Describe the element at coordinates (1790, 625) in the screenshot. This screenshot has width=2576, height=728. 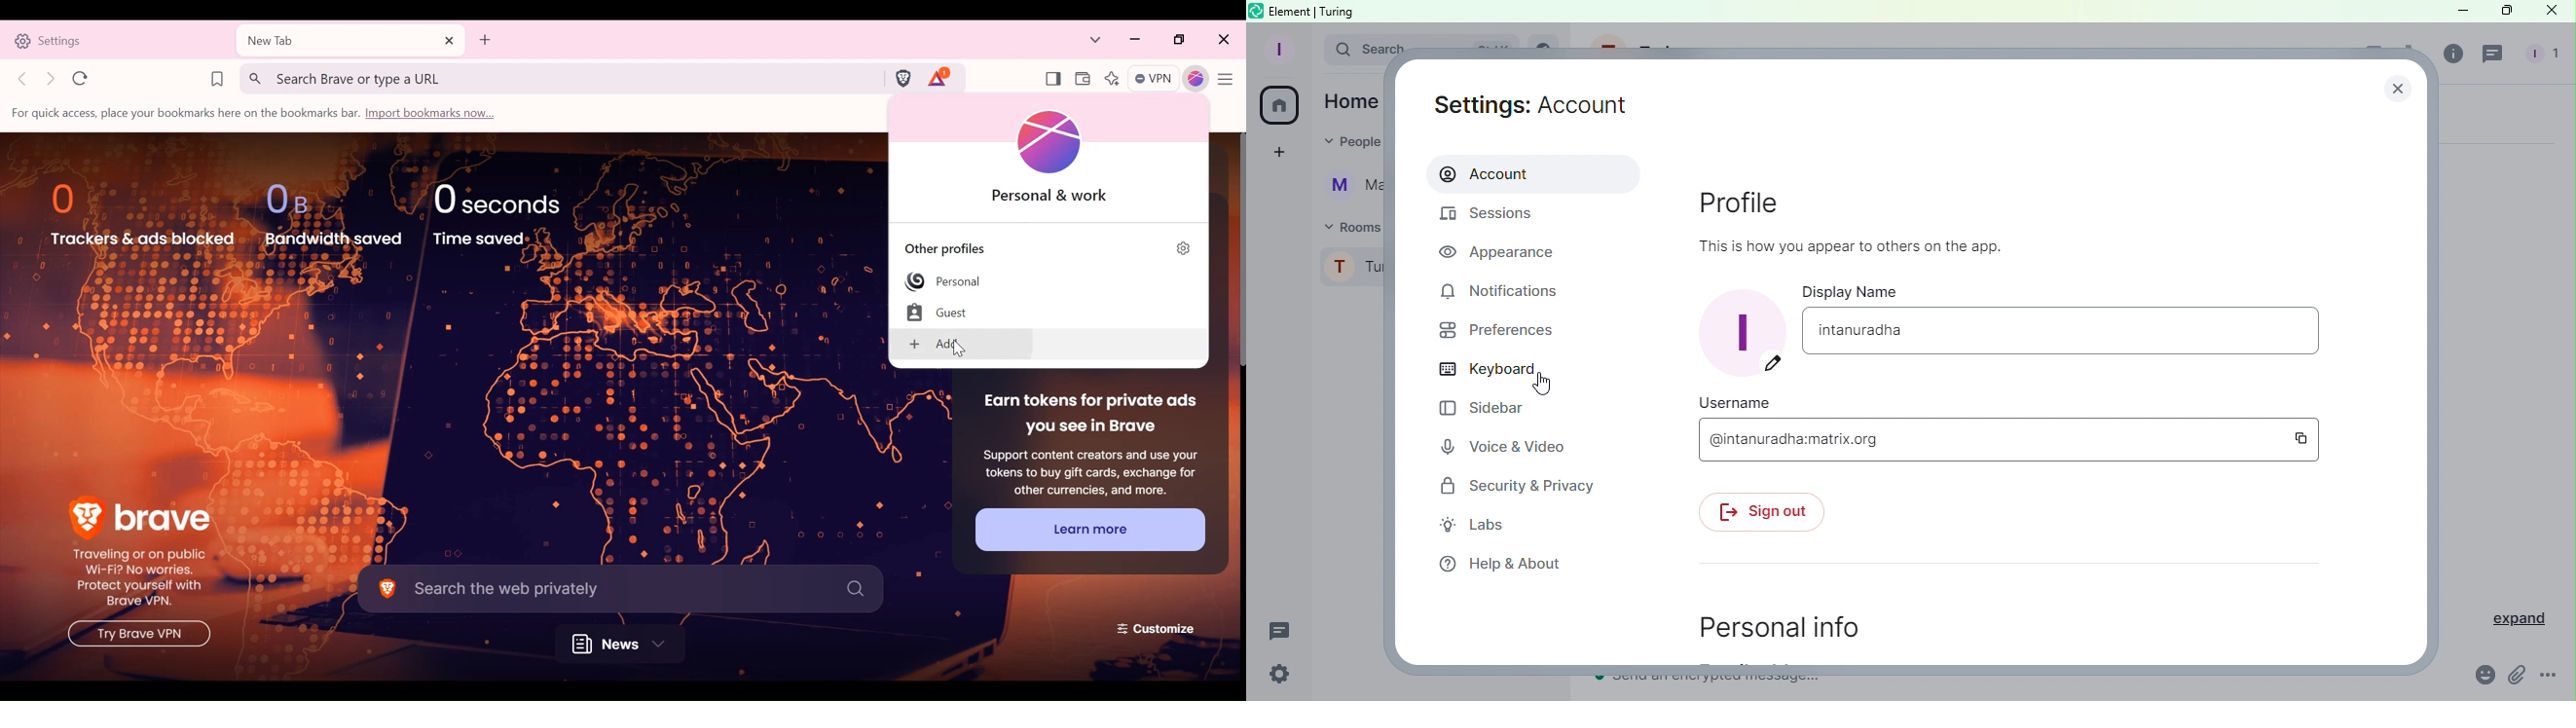
I see `Personal info` at that location.